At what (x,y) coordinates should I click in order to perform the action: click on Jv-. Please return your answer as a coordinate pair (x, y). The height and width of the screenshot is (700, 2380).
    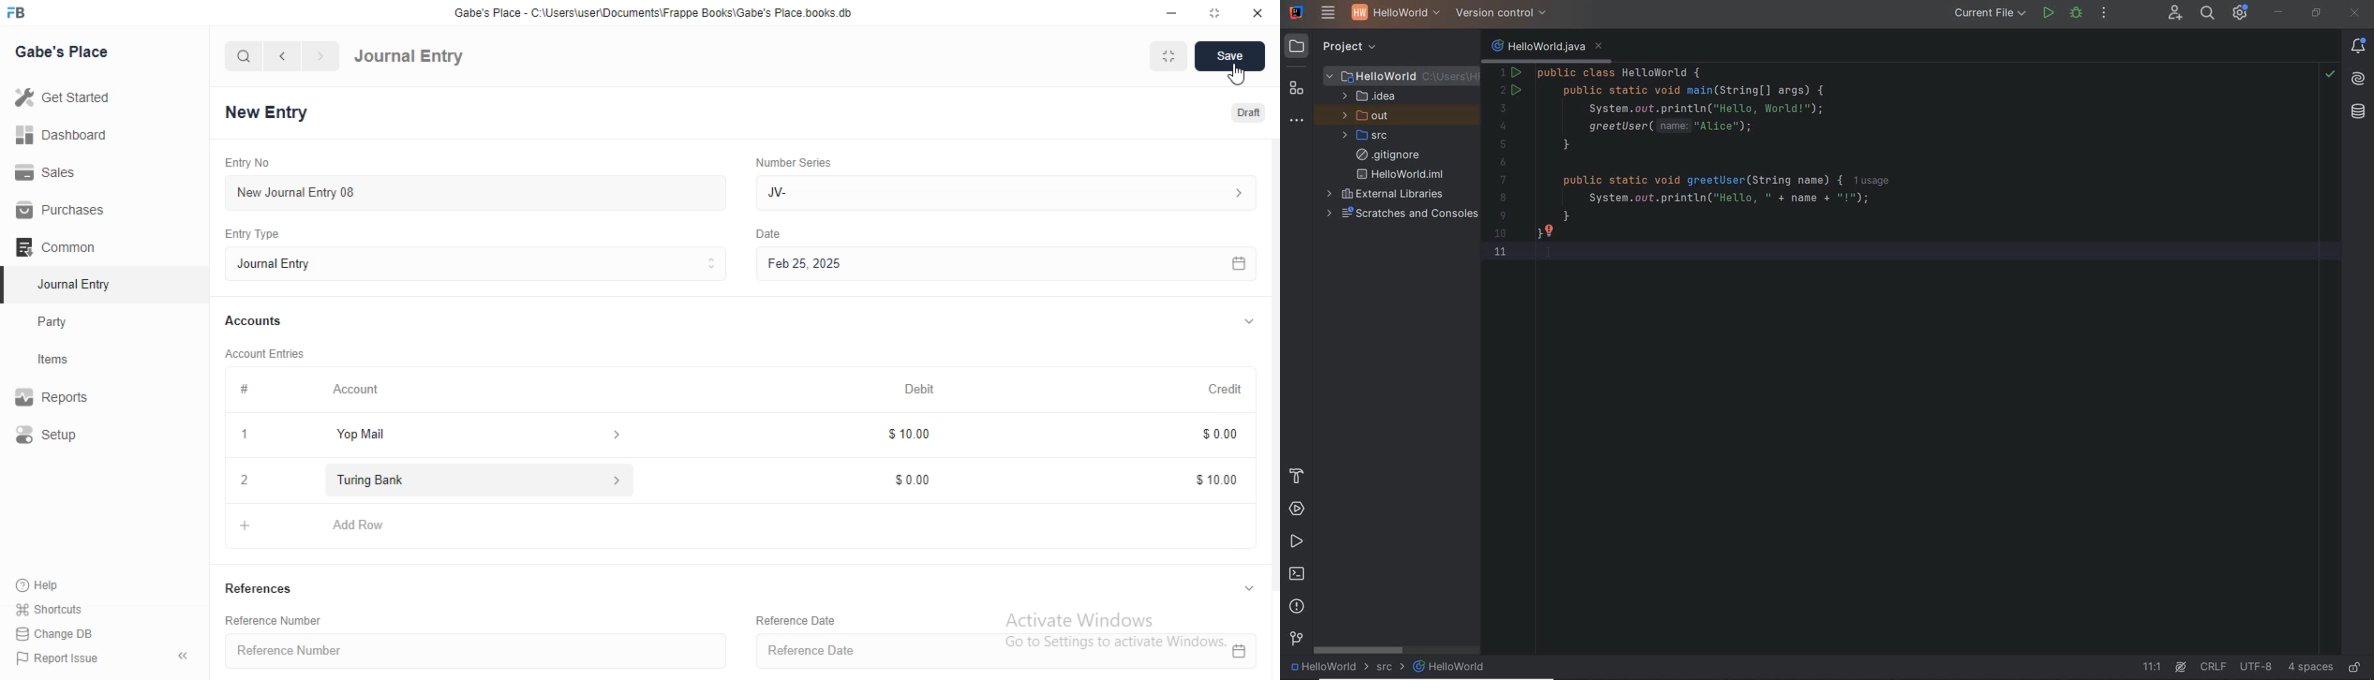
    Looking at the image, I should click on (1010, 191).